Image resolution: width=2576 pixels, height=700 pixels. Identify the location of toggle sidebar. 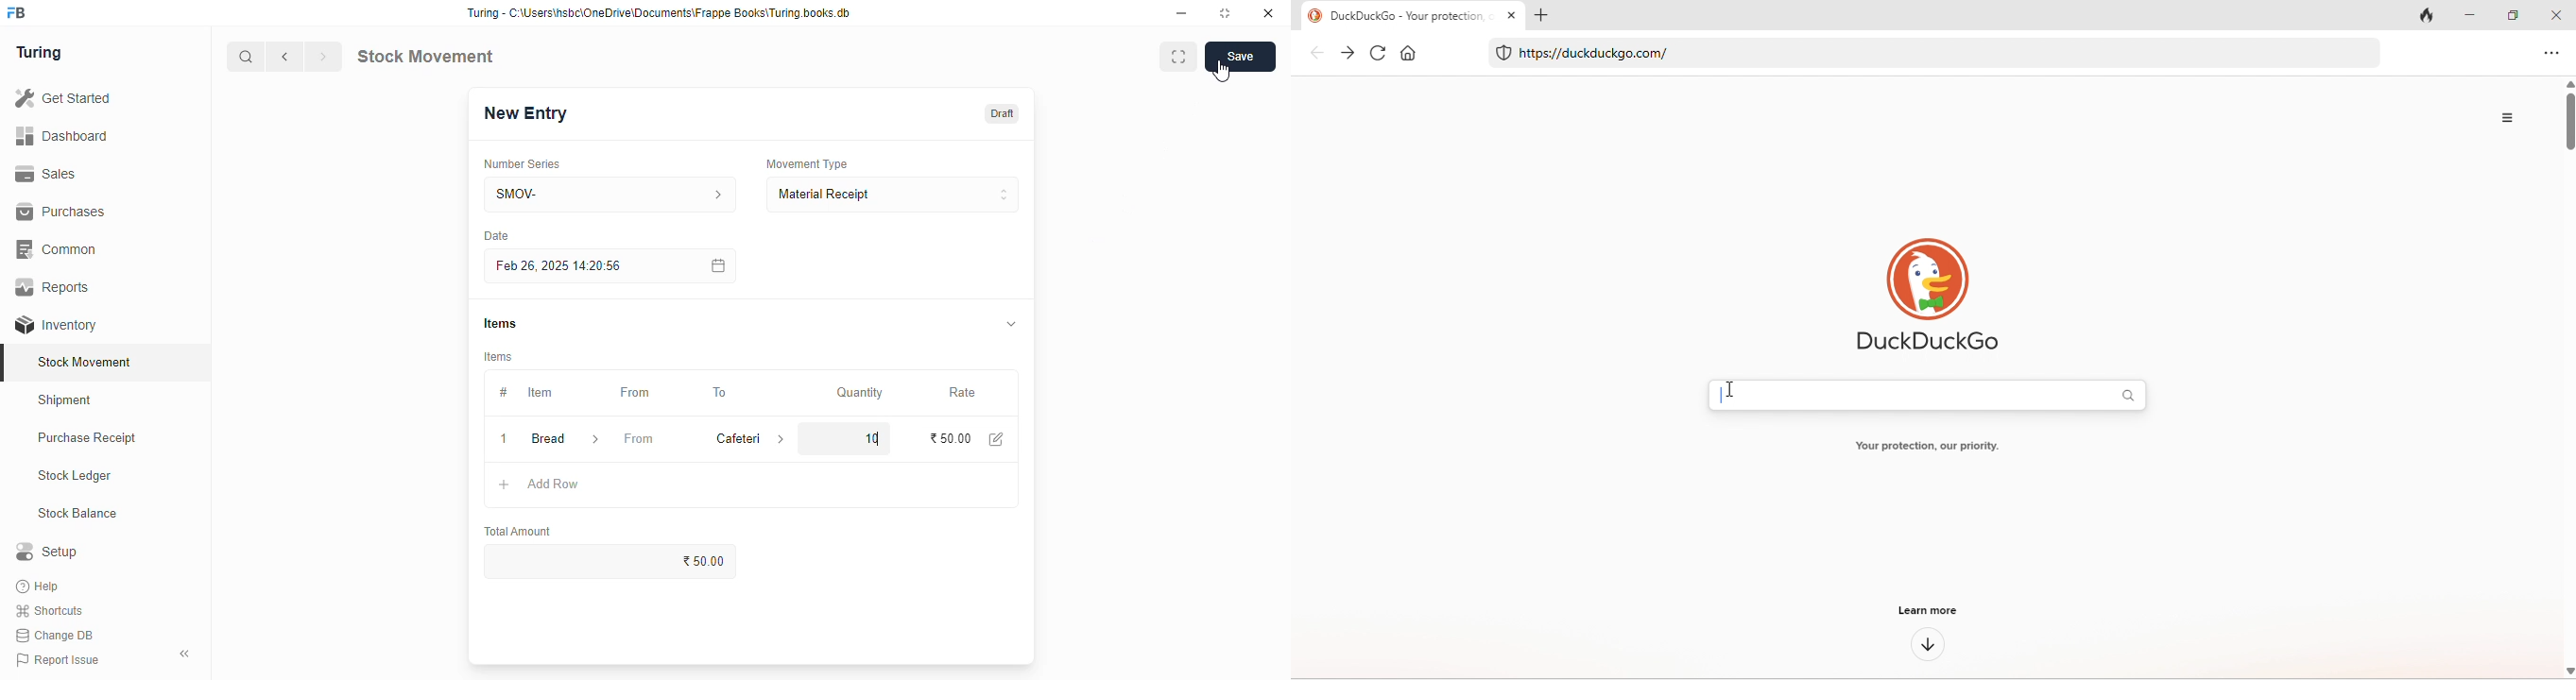
(185, 654).